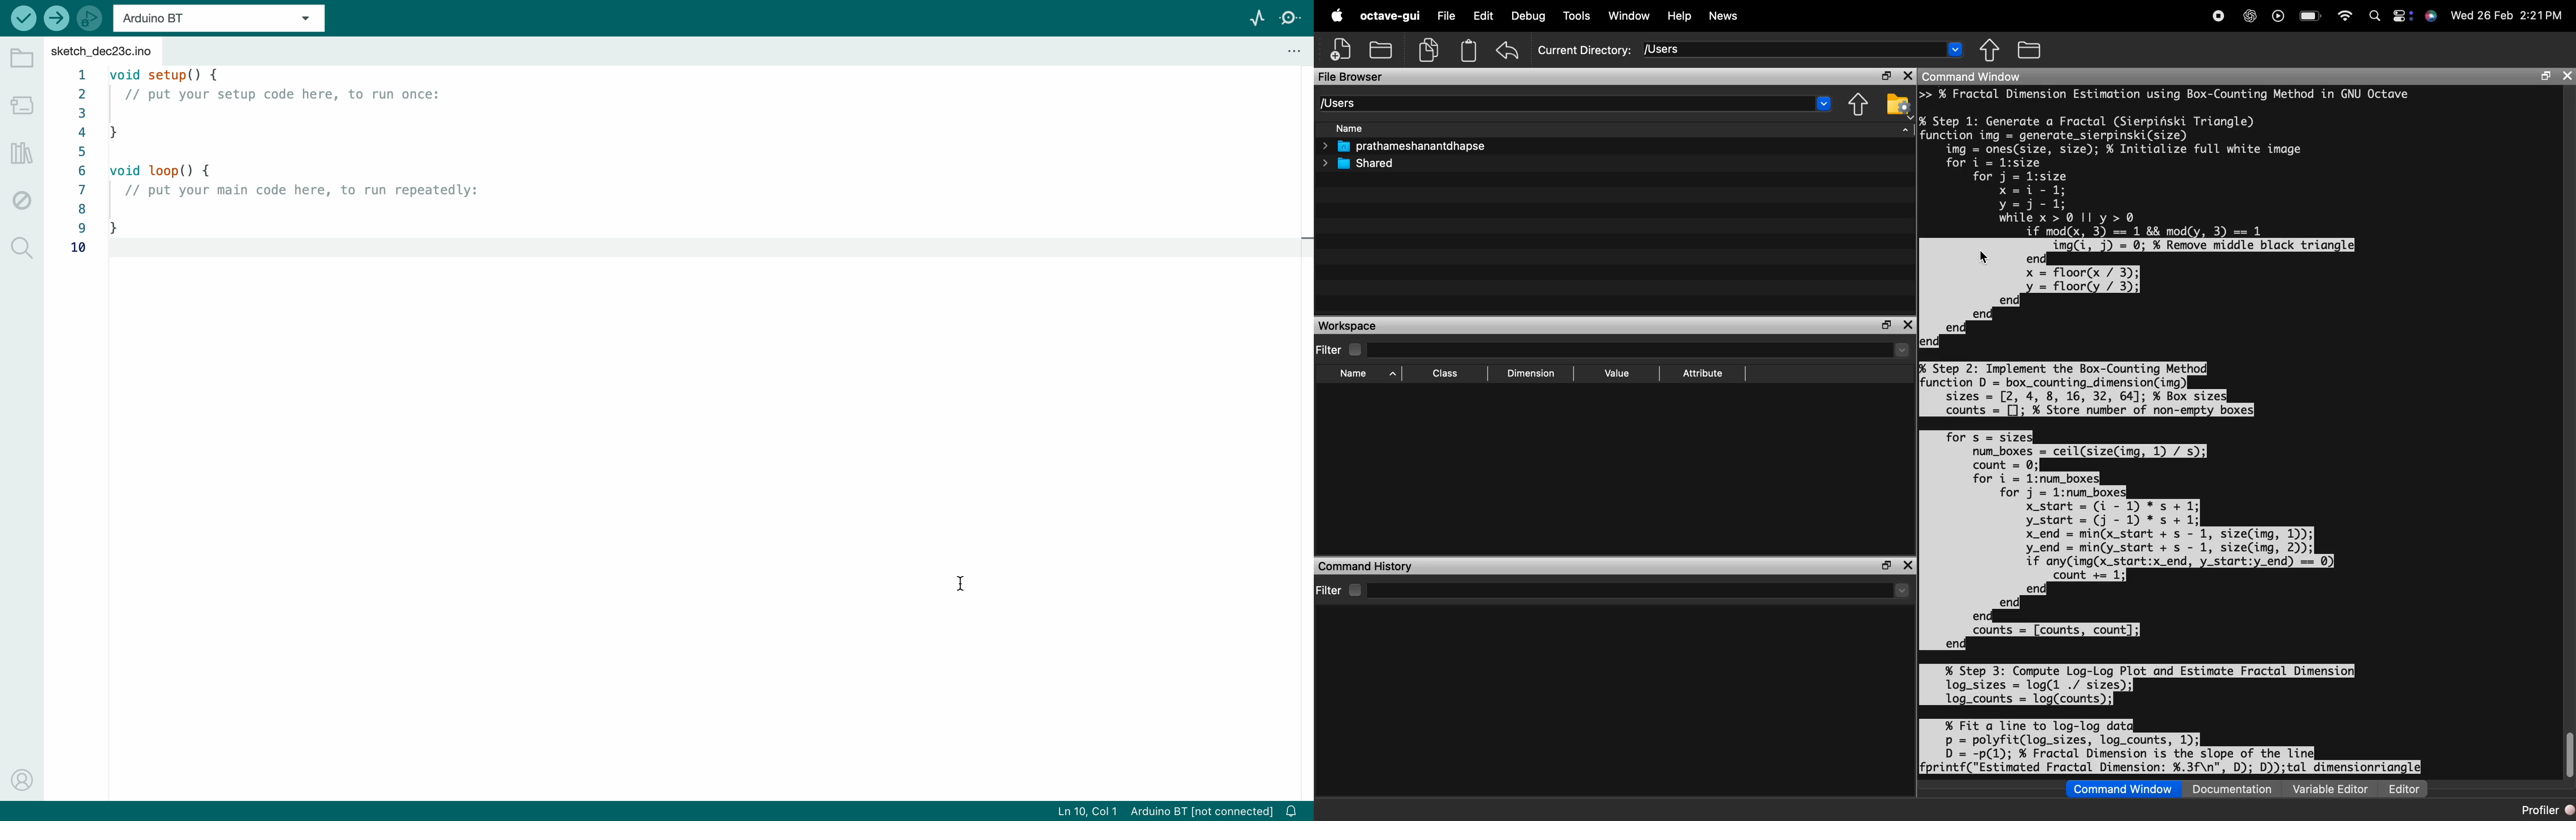 This screenshot has height=840, width=2576. I want to click on storage, so click(1470, 52).